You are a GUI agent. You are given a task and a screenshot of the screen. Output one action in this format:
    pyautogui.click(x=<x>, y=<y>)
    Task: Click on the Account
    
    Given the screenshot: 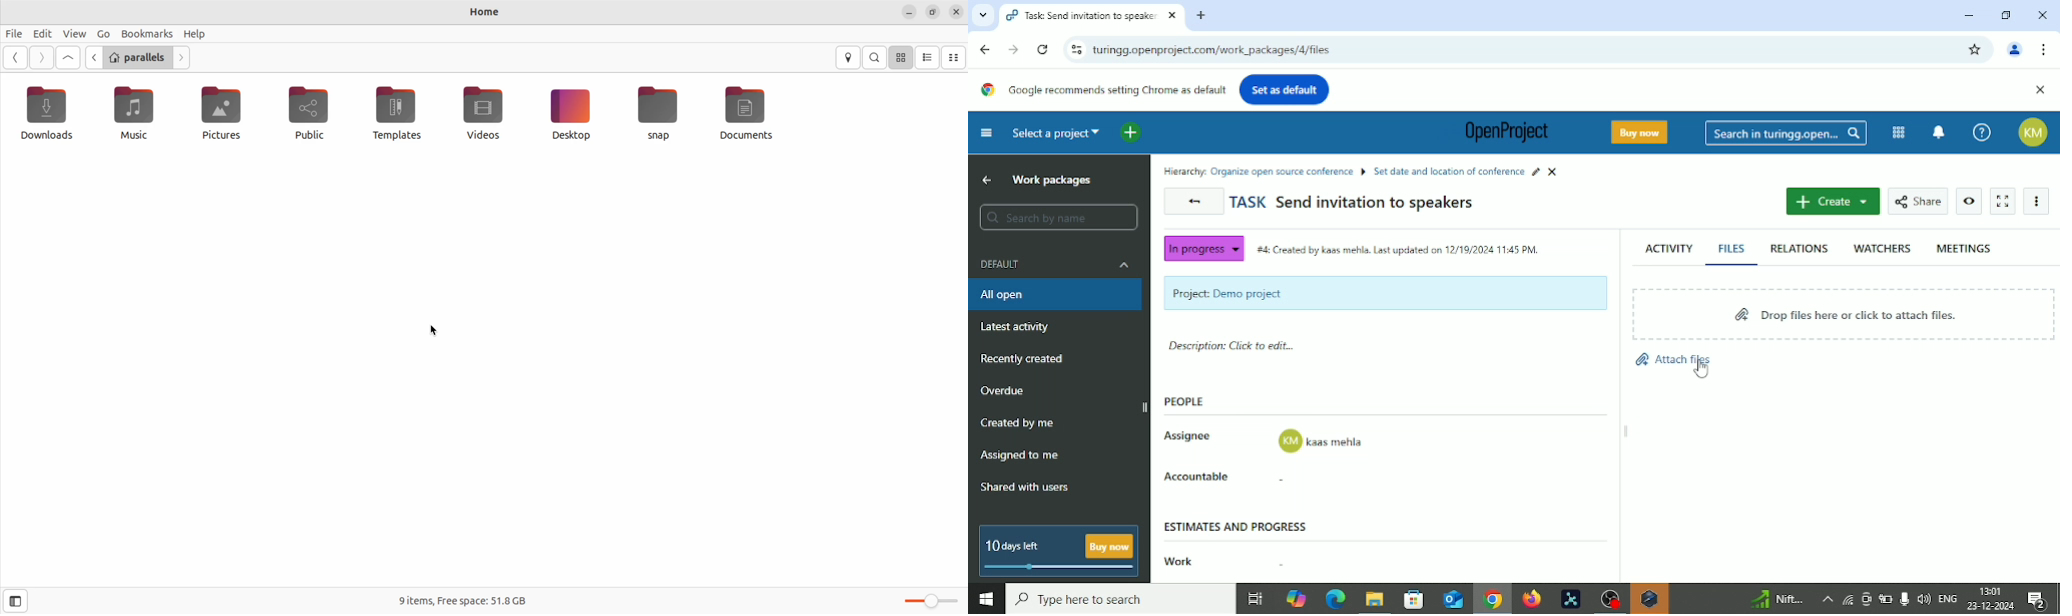 What is the action you would take?
    pyautogui.click(x=2015, y=51)
    